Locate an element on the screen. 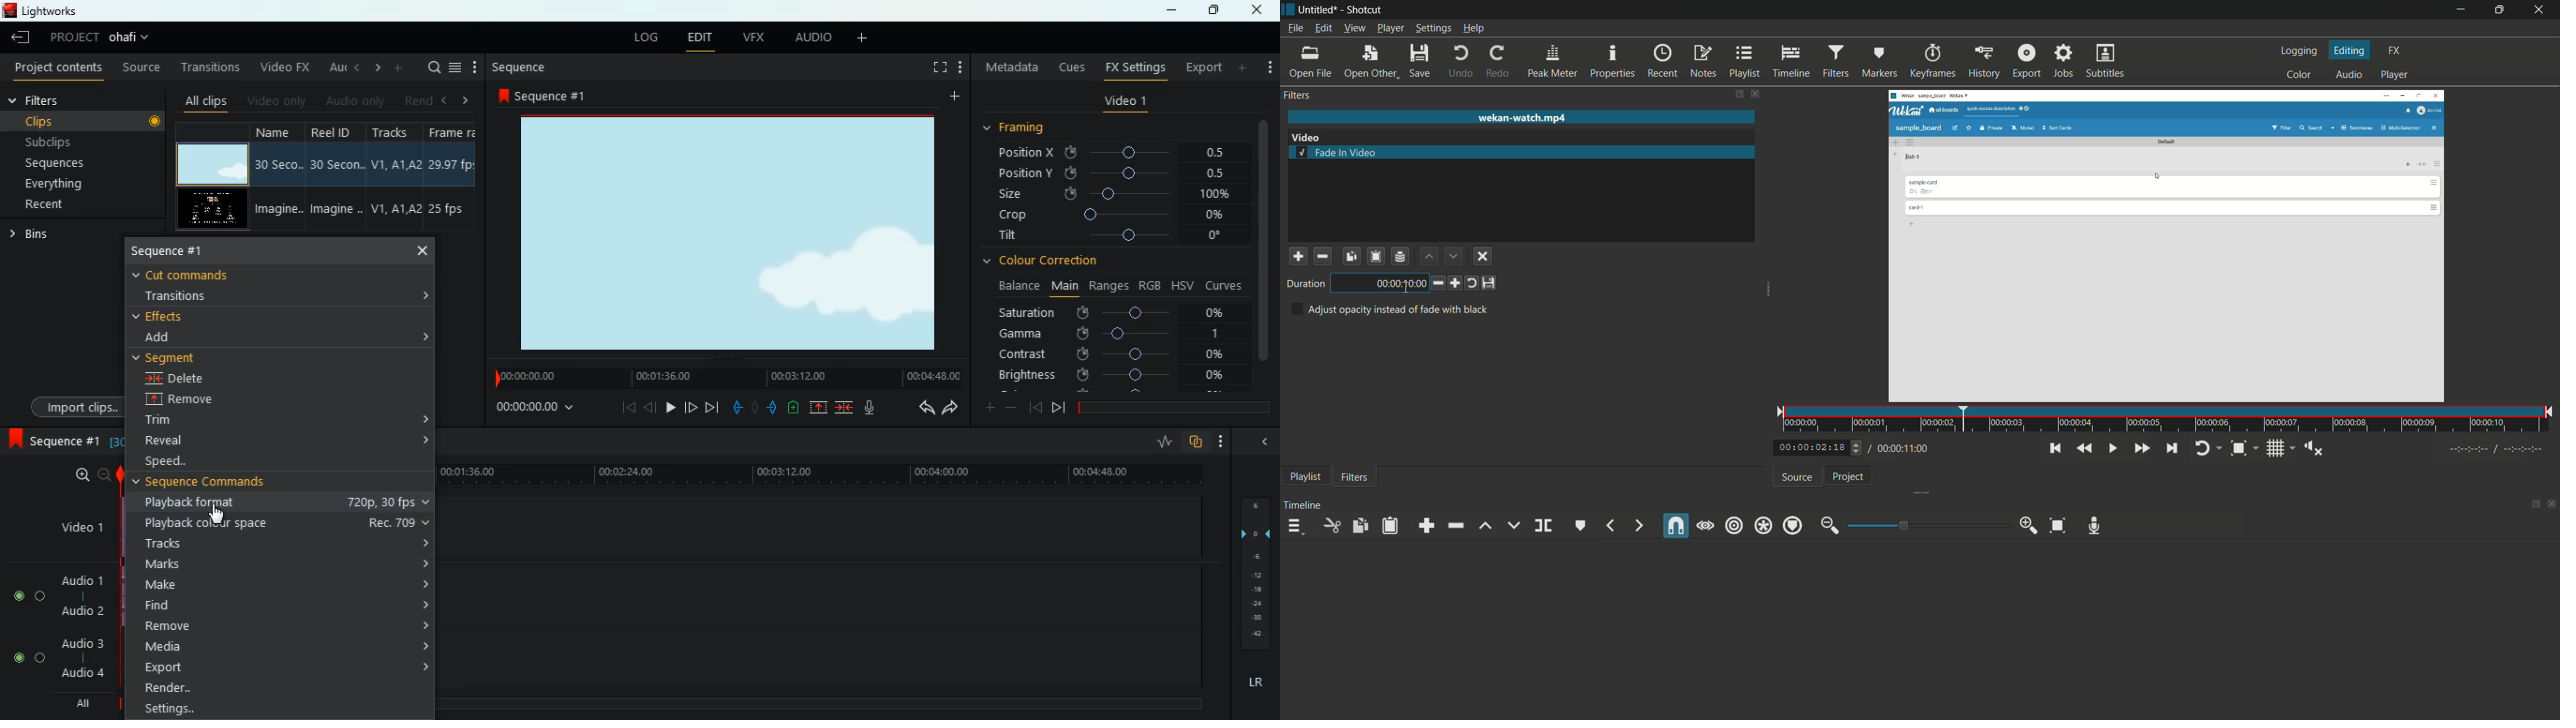  set as default is located at coordinates (1490, 283).